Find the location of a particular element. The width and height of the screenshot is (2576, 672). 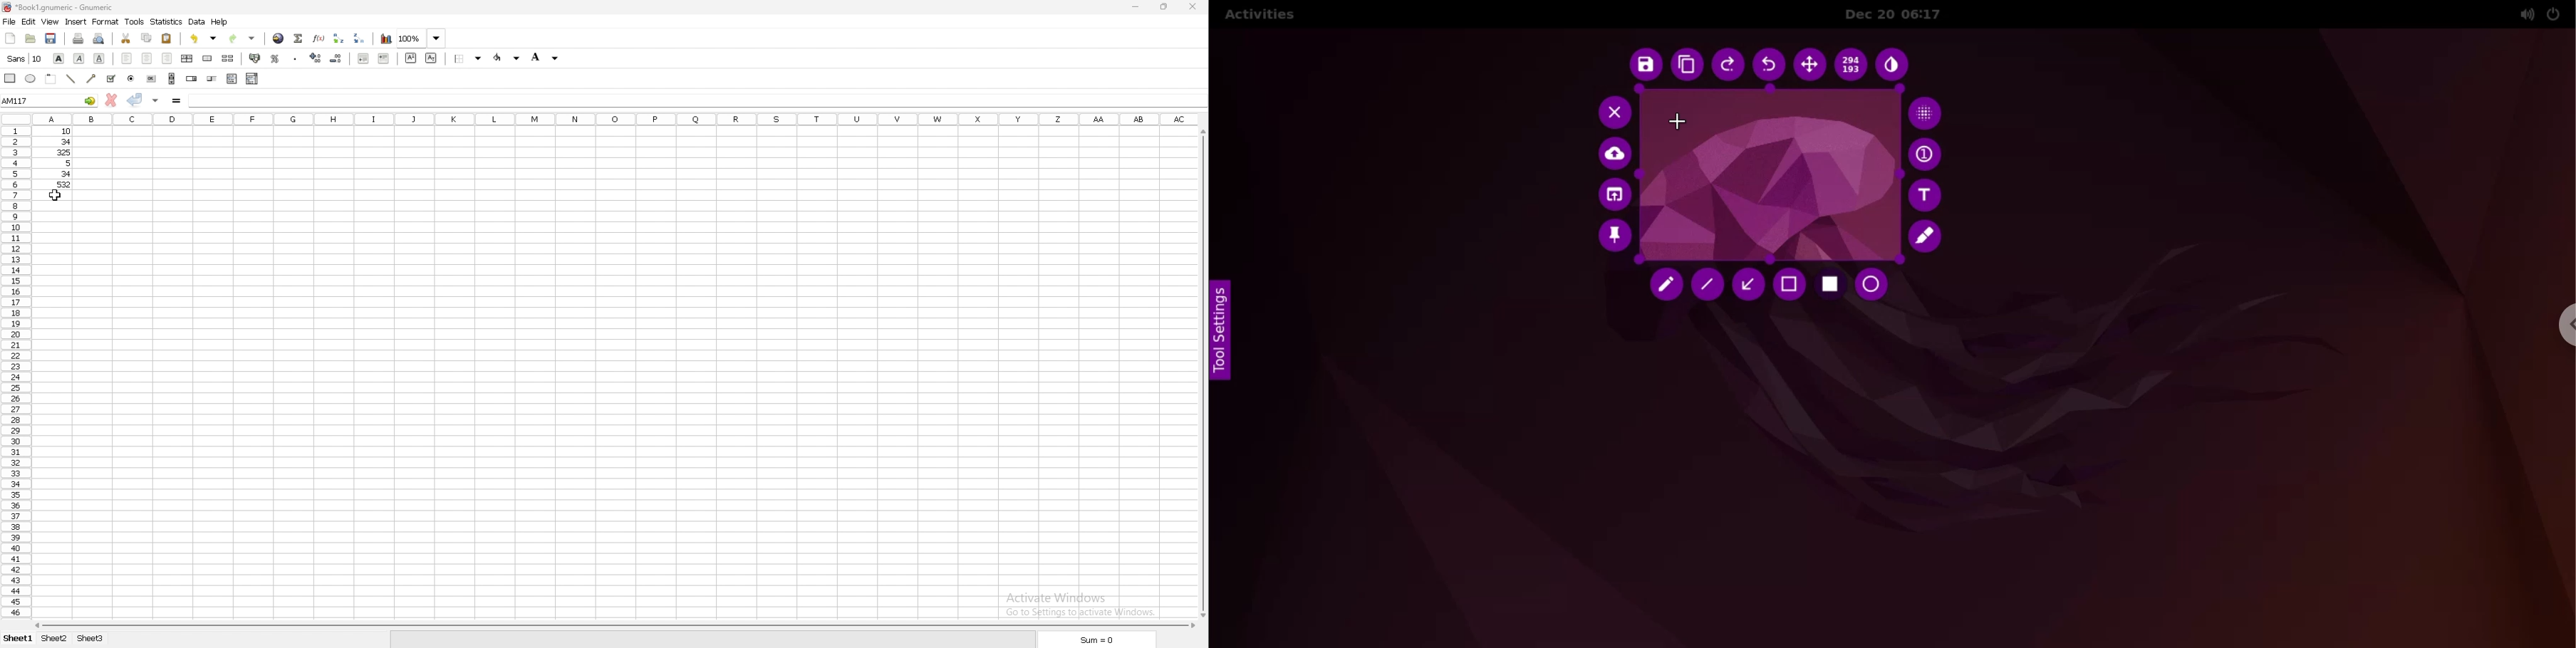

arrow tool is located at coordinates (1747, 284).